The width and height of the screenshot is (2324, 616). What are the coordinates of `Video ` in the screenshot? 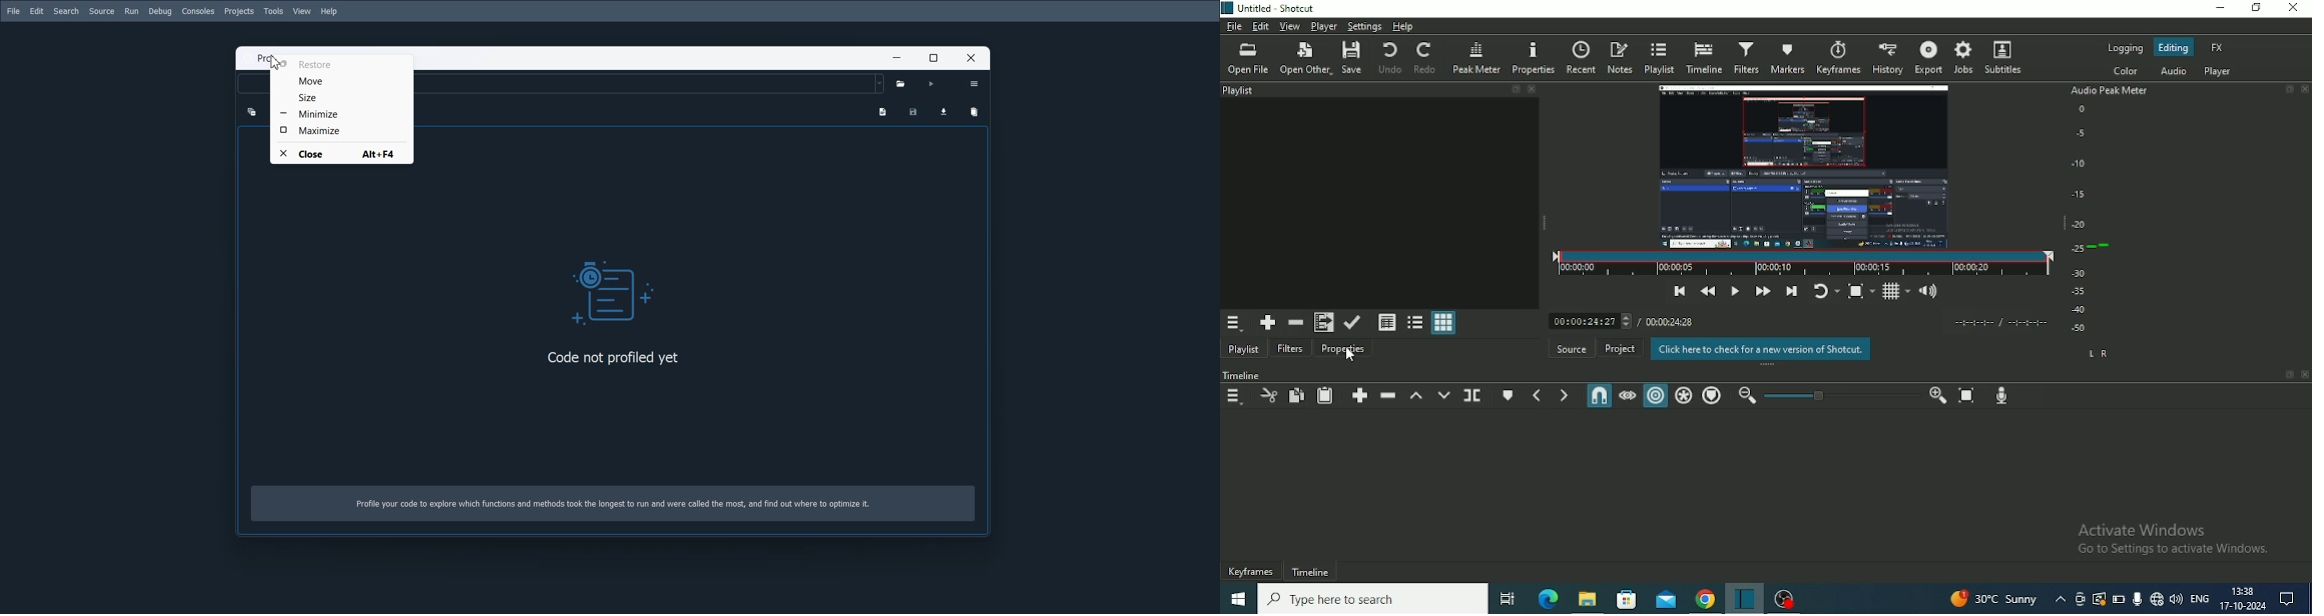 It's located at (1804, 166).